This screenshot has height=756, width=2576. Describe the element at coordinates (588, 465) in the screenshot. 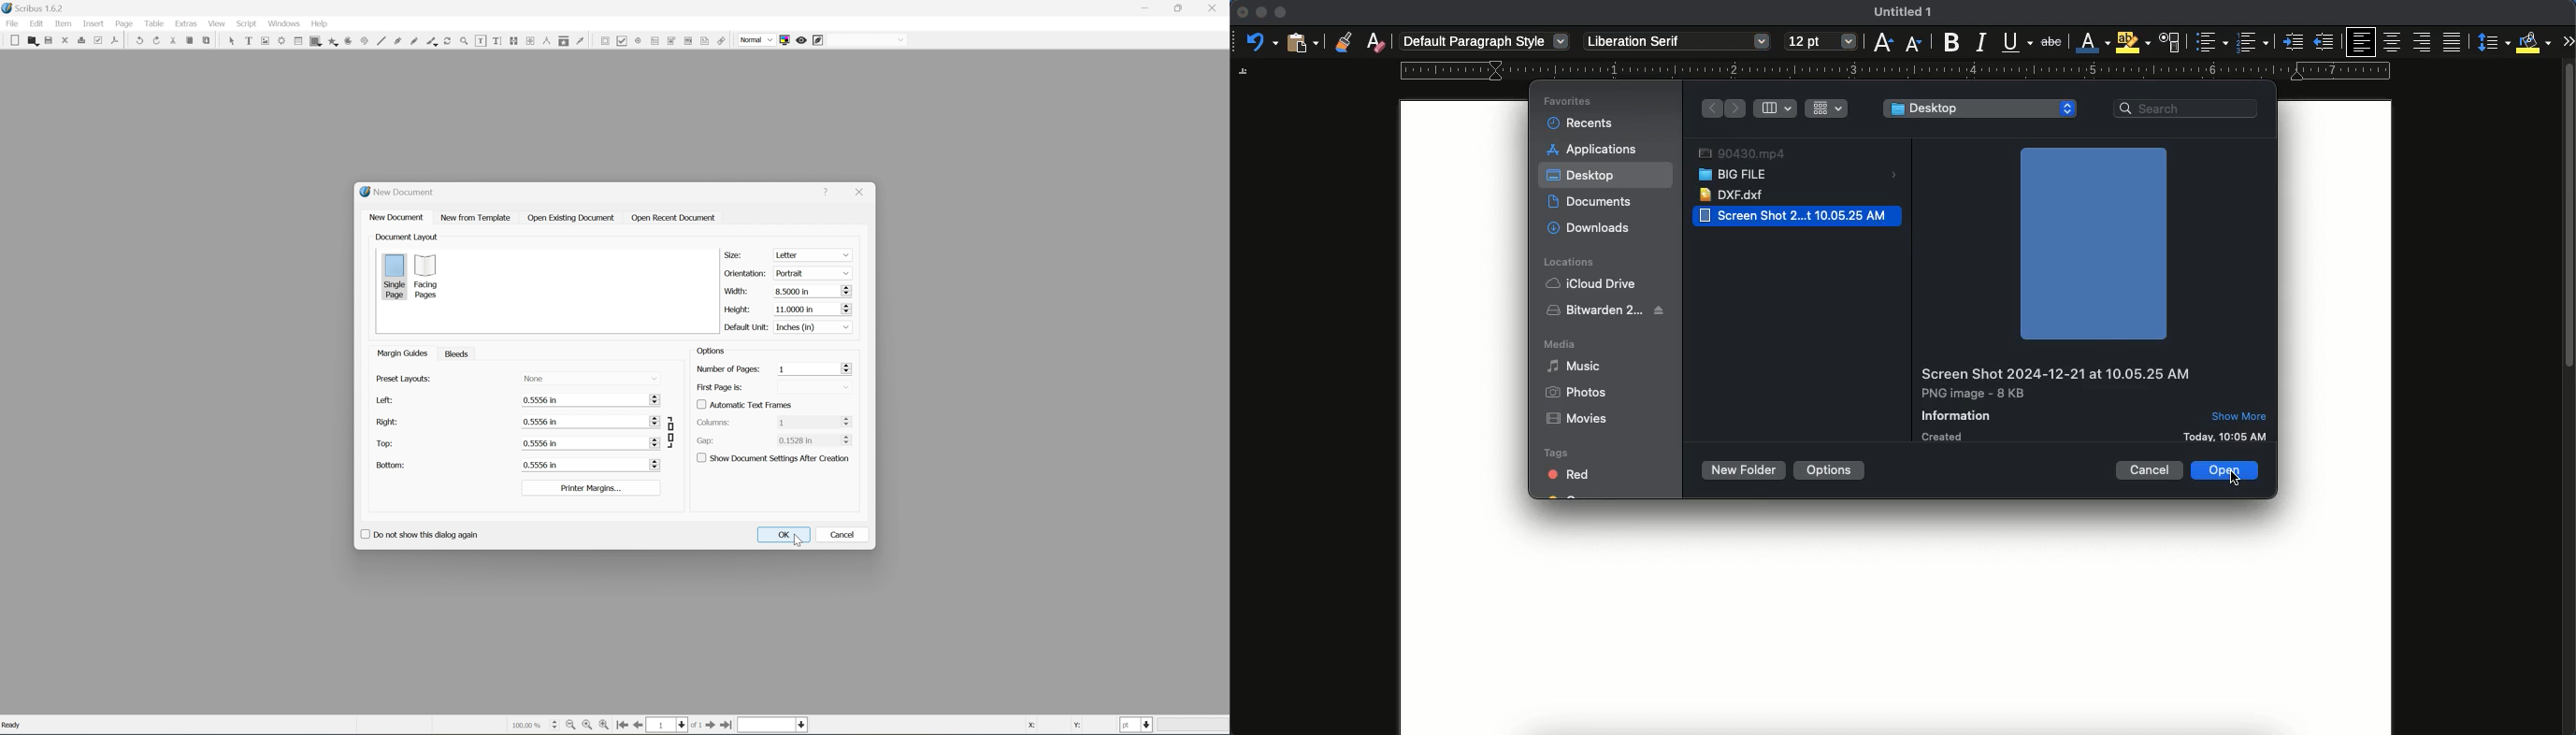

I see `0.556 in` at that location.